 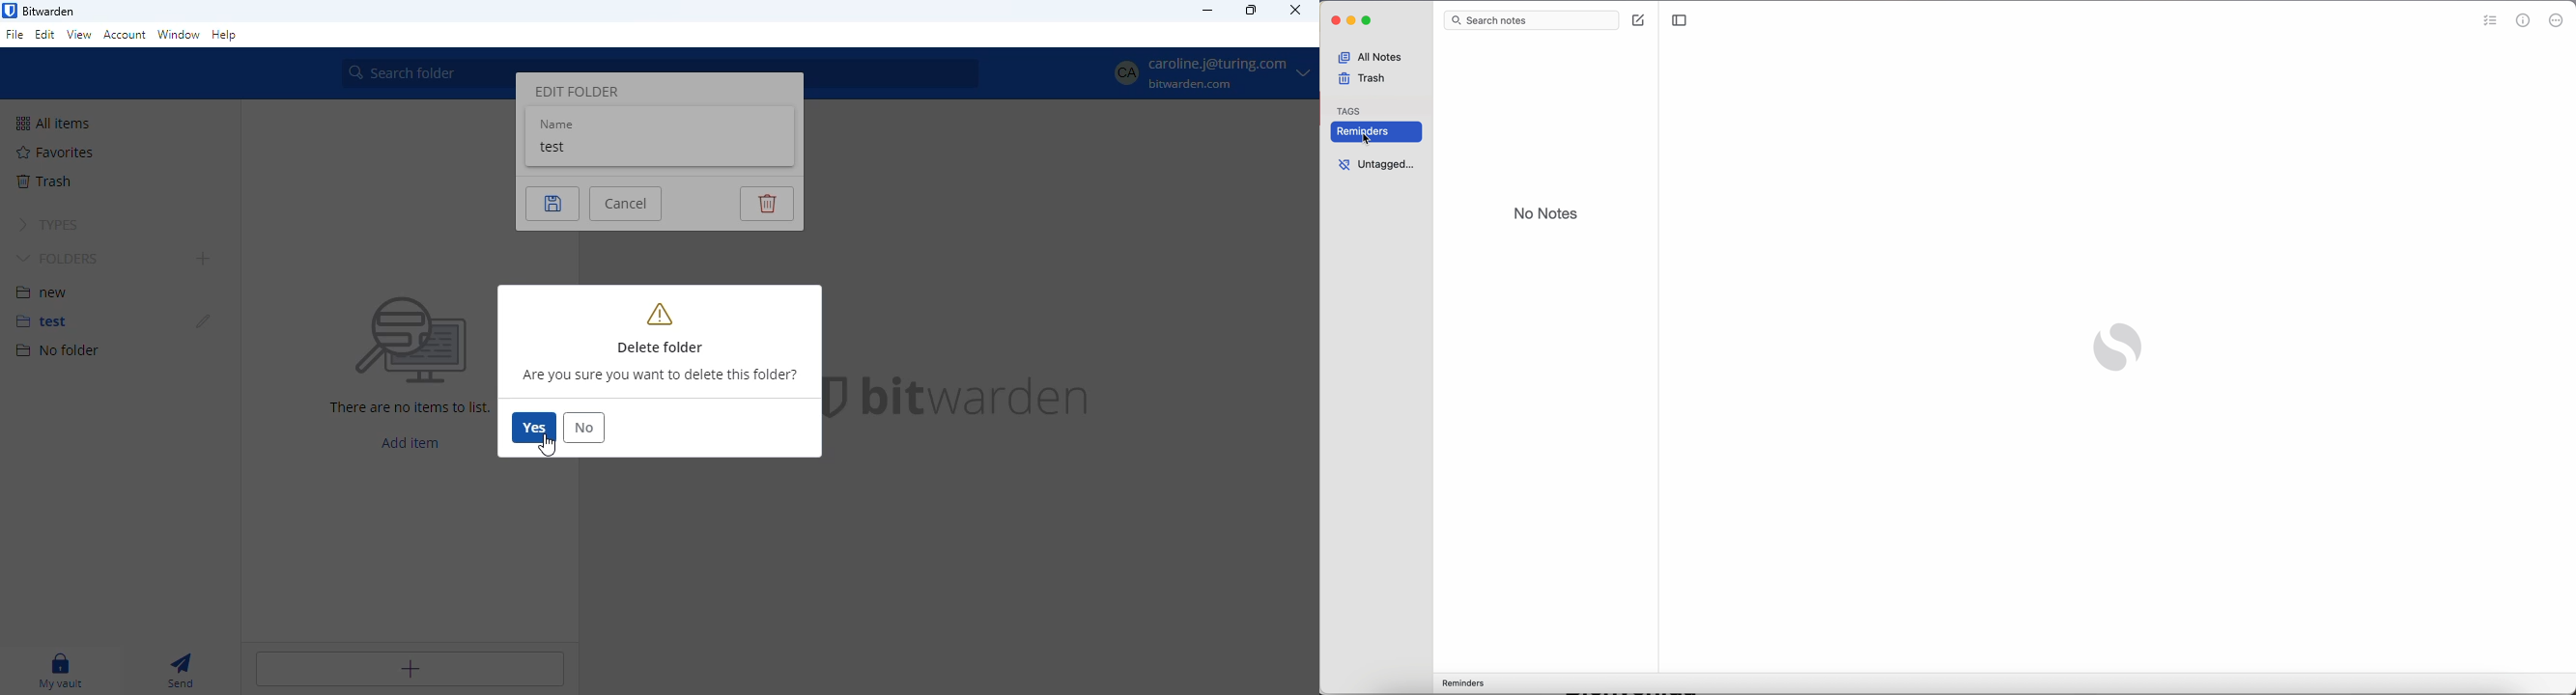 I want to click on favorites, so click(x=56, y=153).